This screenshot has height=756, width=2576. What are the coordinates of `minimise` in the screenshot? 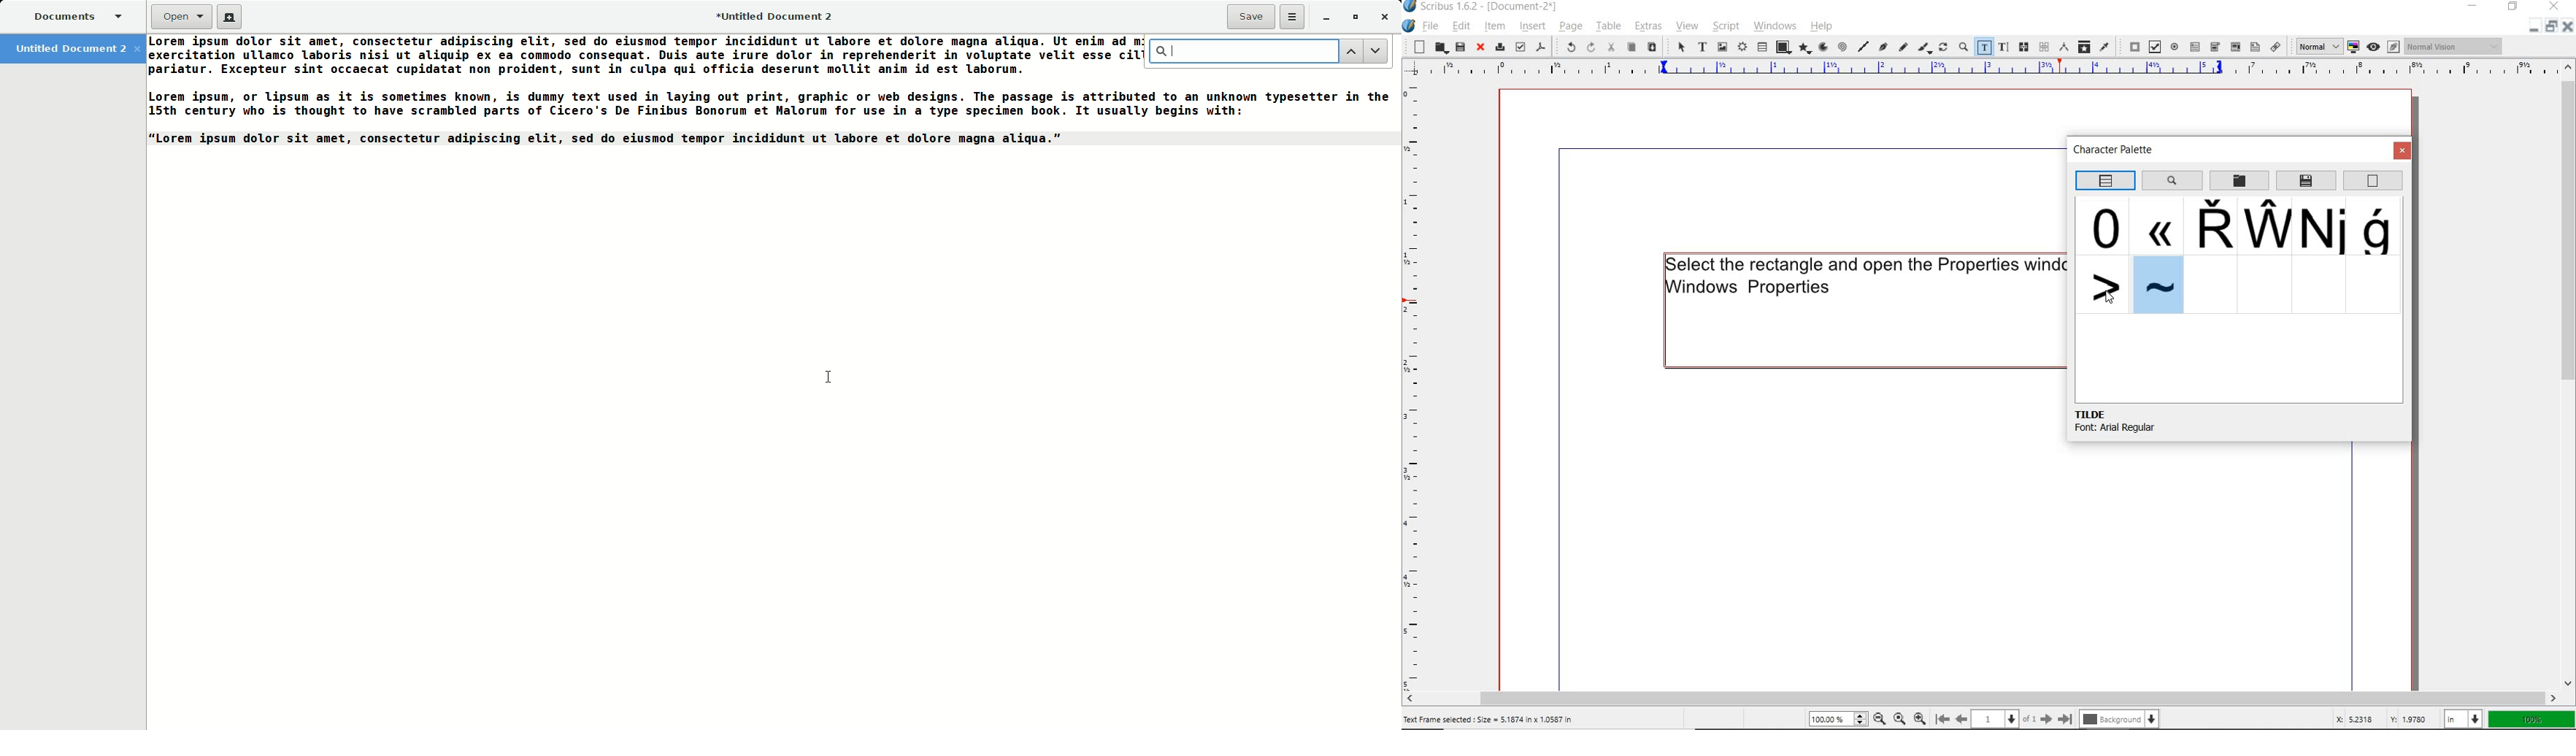 It's located at (2531, 29).